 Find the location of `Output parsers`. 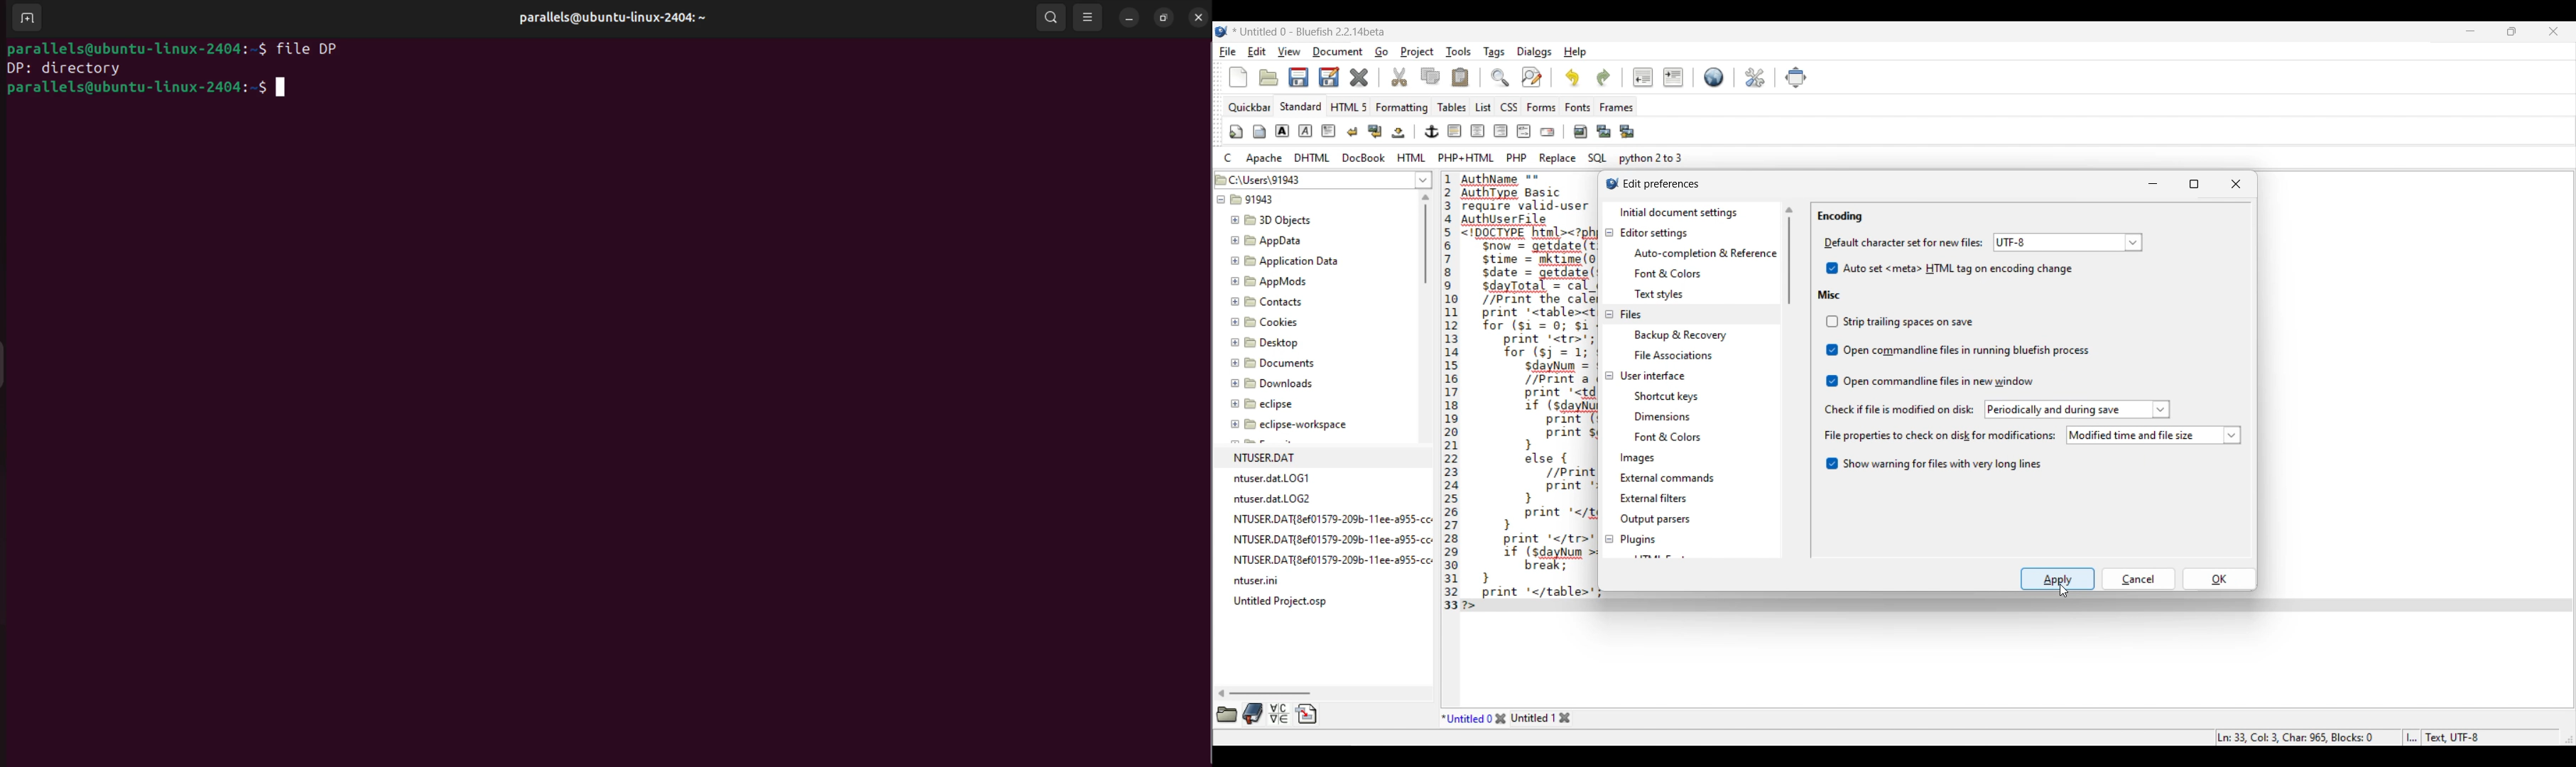

Output parsers is located at coordinates (1656, 519).